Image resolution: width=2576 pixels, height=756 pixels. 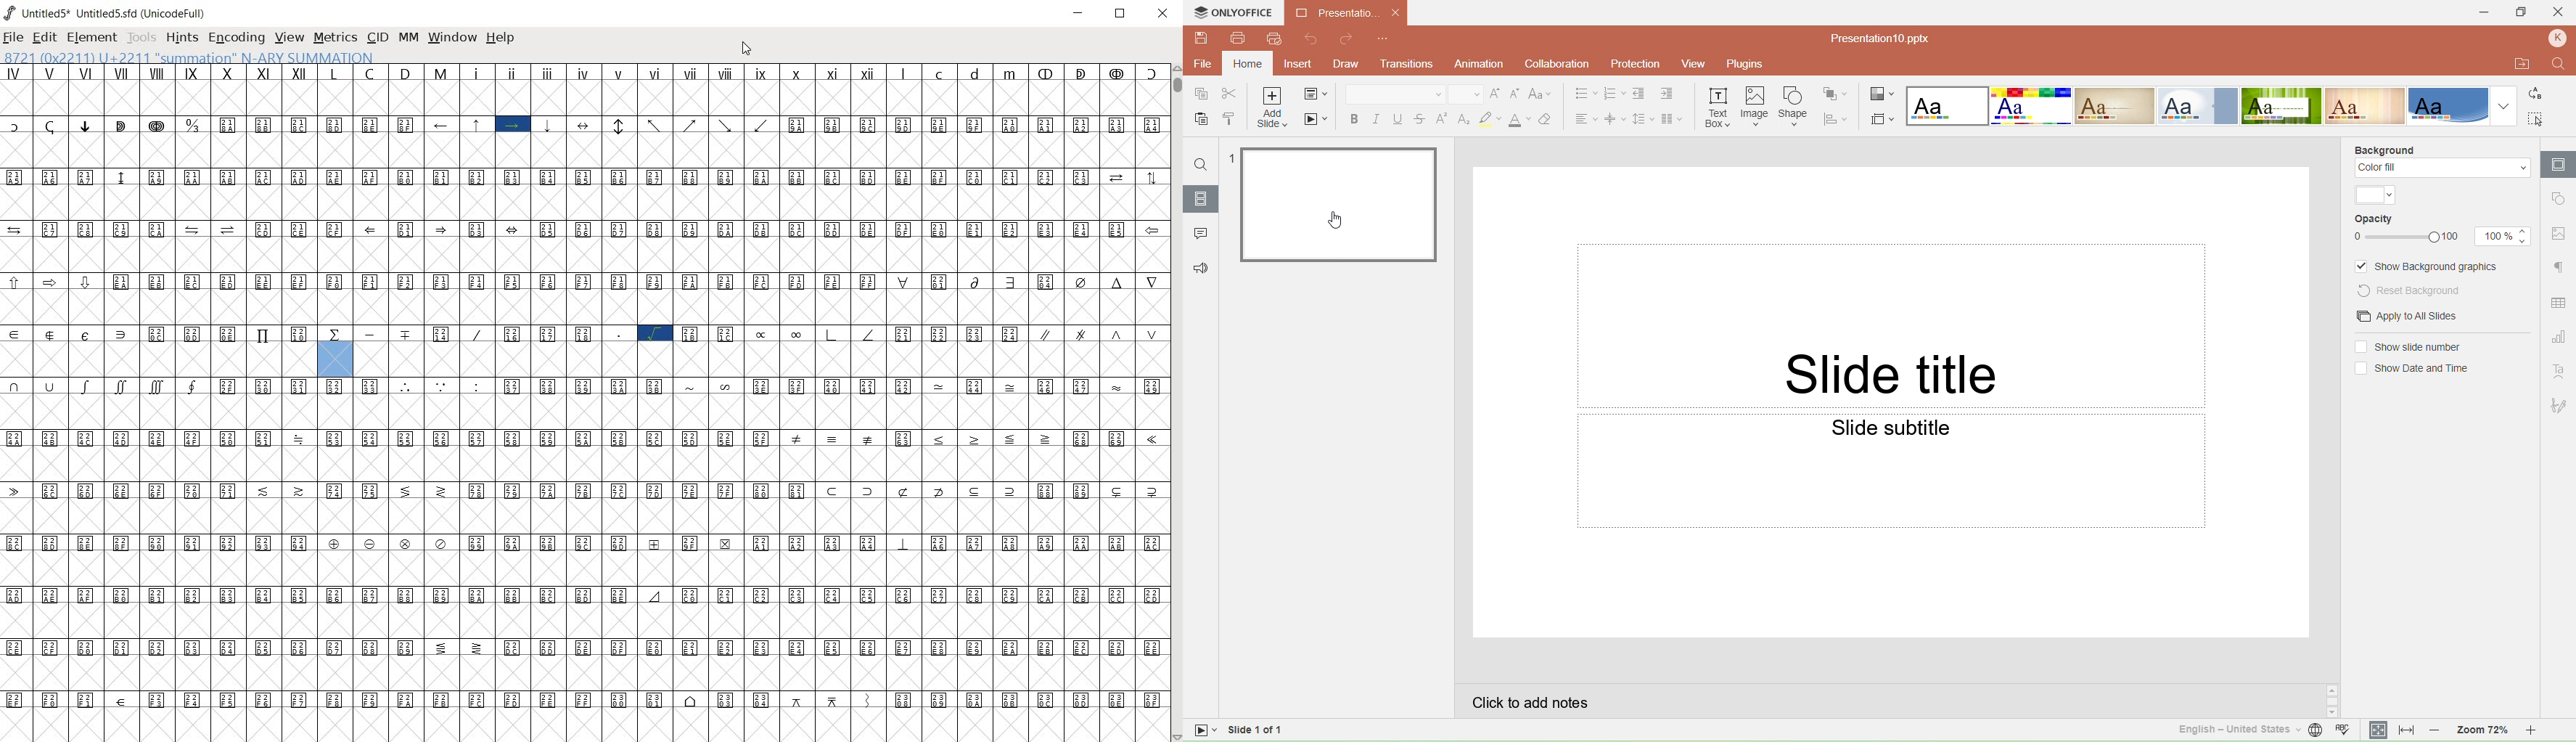 I want to click on Increase indent, so click(x=1668, y=95).